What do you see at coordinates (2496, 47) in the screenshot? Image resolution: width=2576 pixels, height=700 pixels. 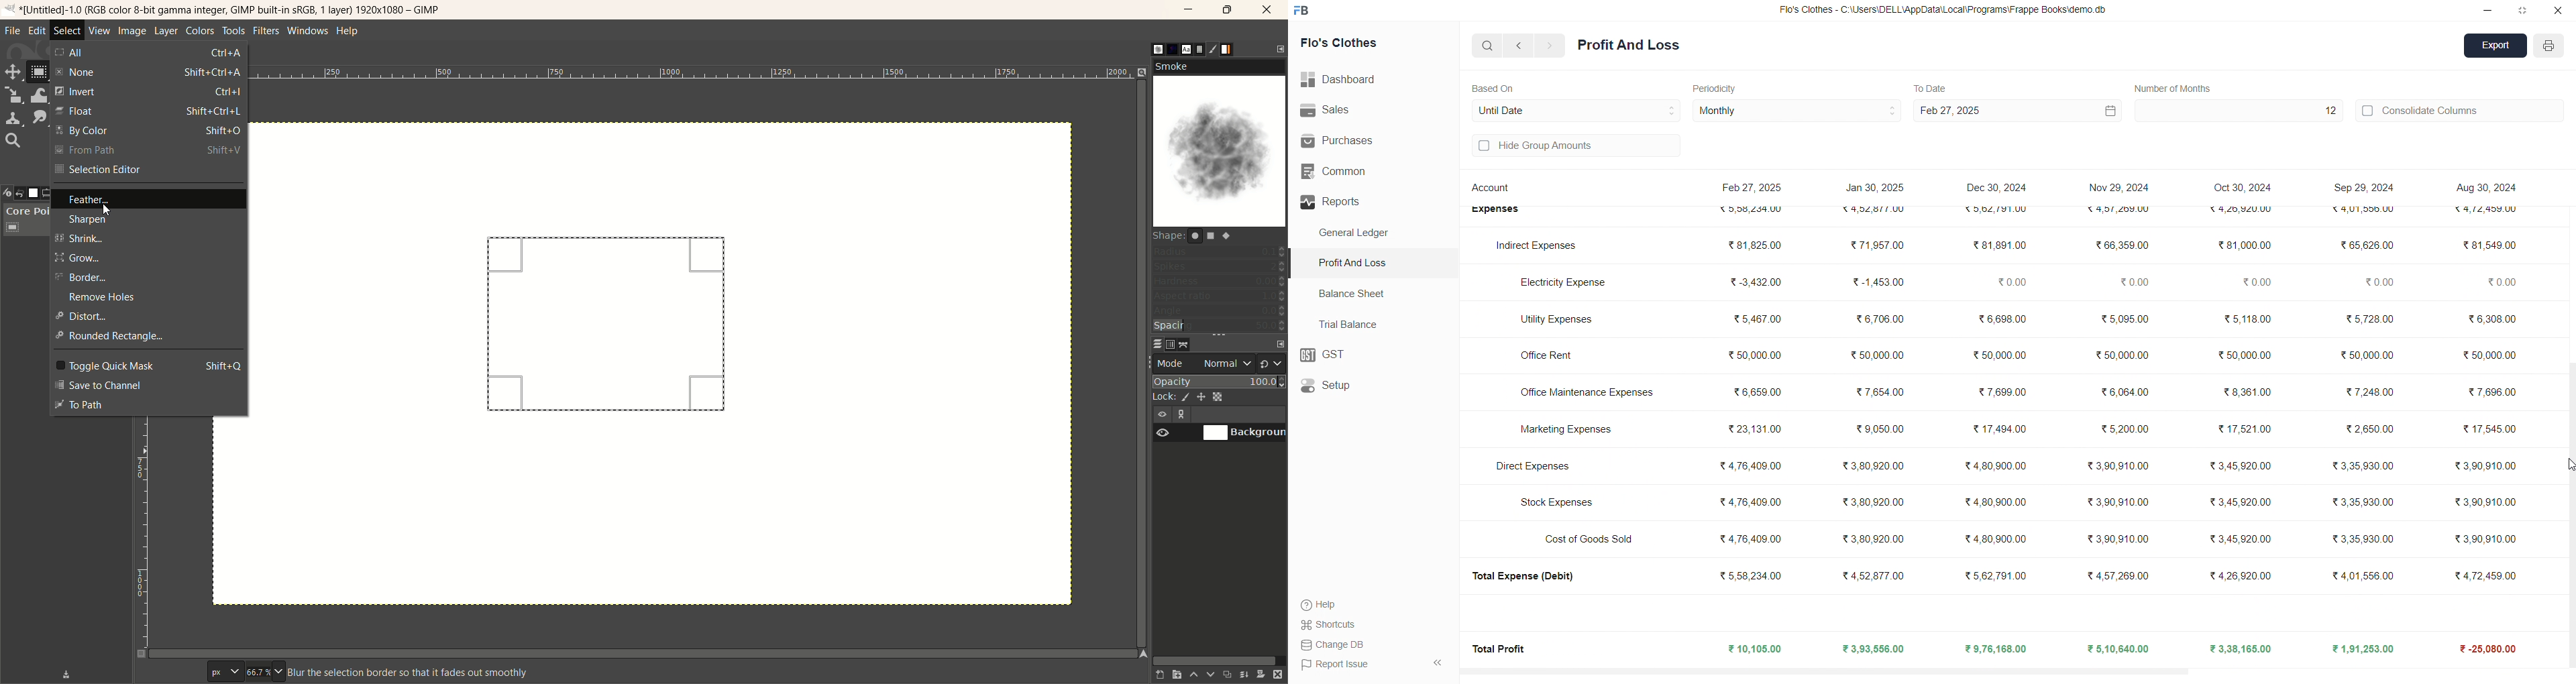 I see `Export` at bounding box center [2496, 47].